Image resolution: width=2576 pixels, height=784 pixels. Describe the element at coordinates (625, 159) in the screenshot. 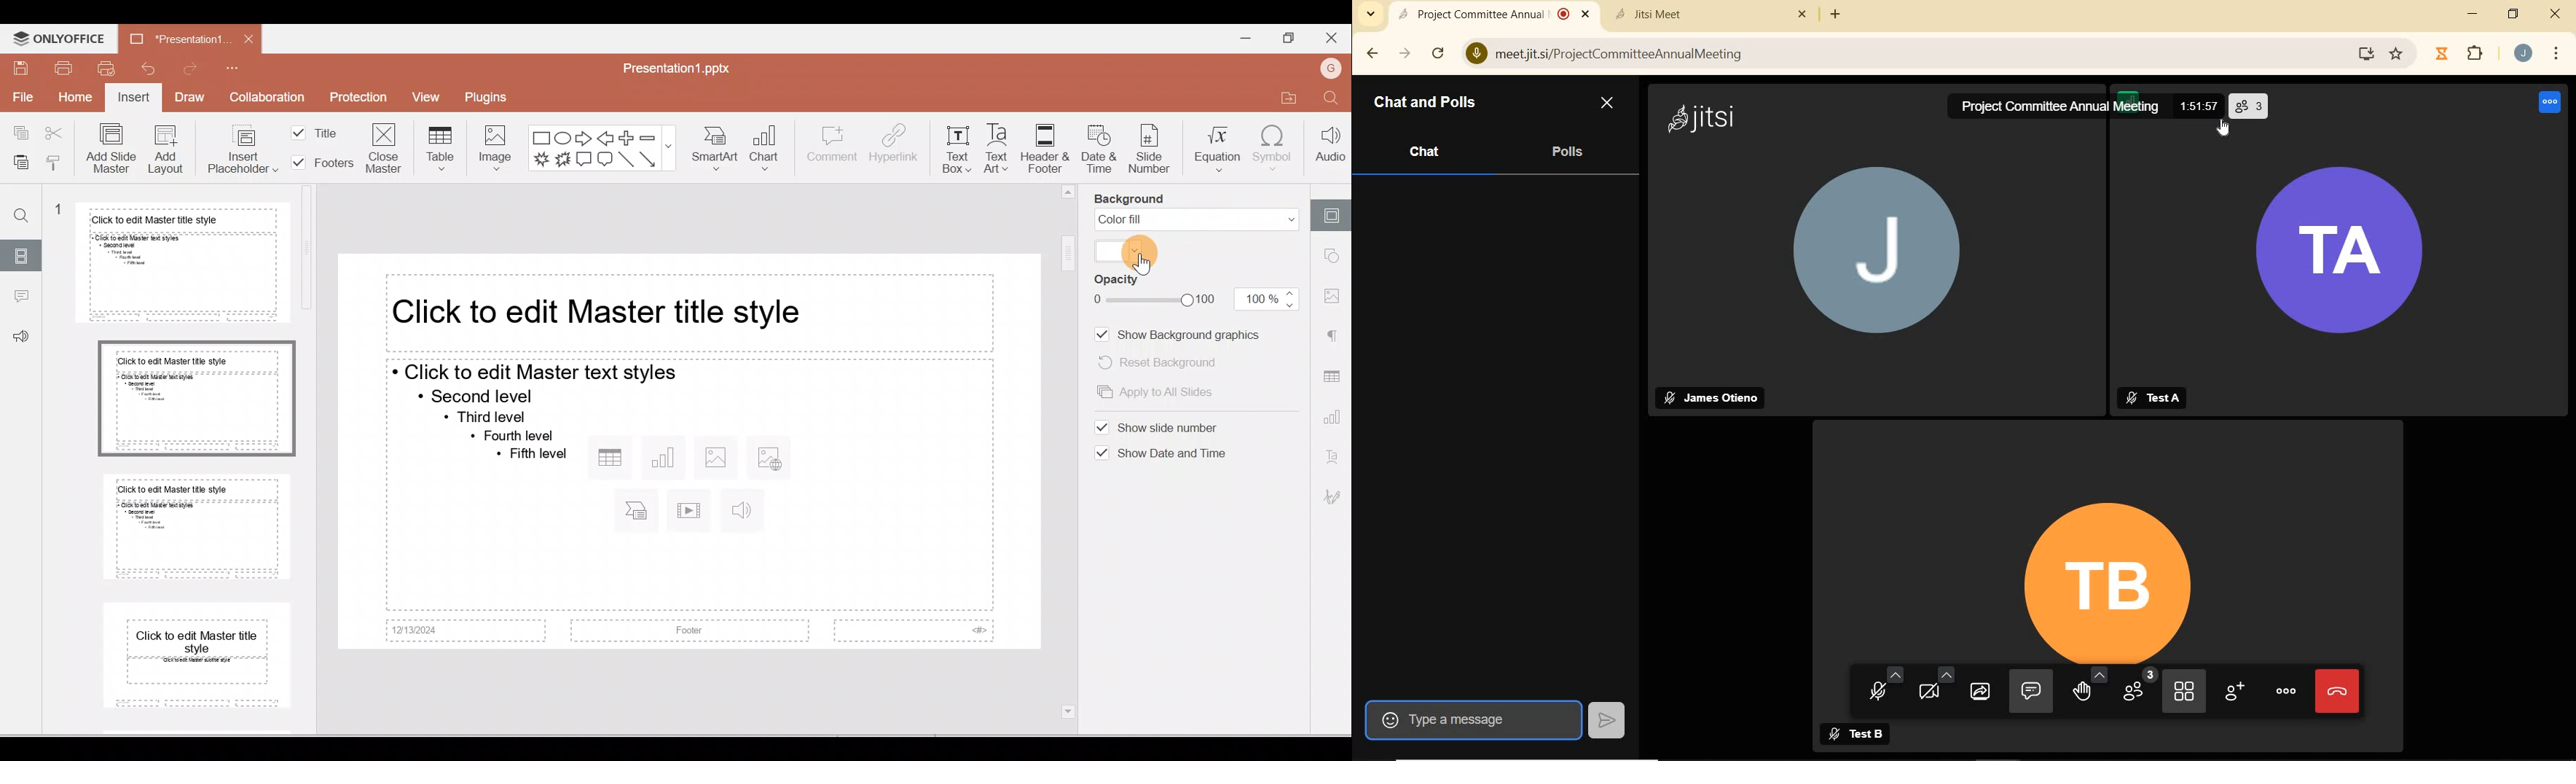

I see `Line` at that location.